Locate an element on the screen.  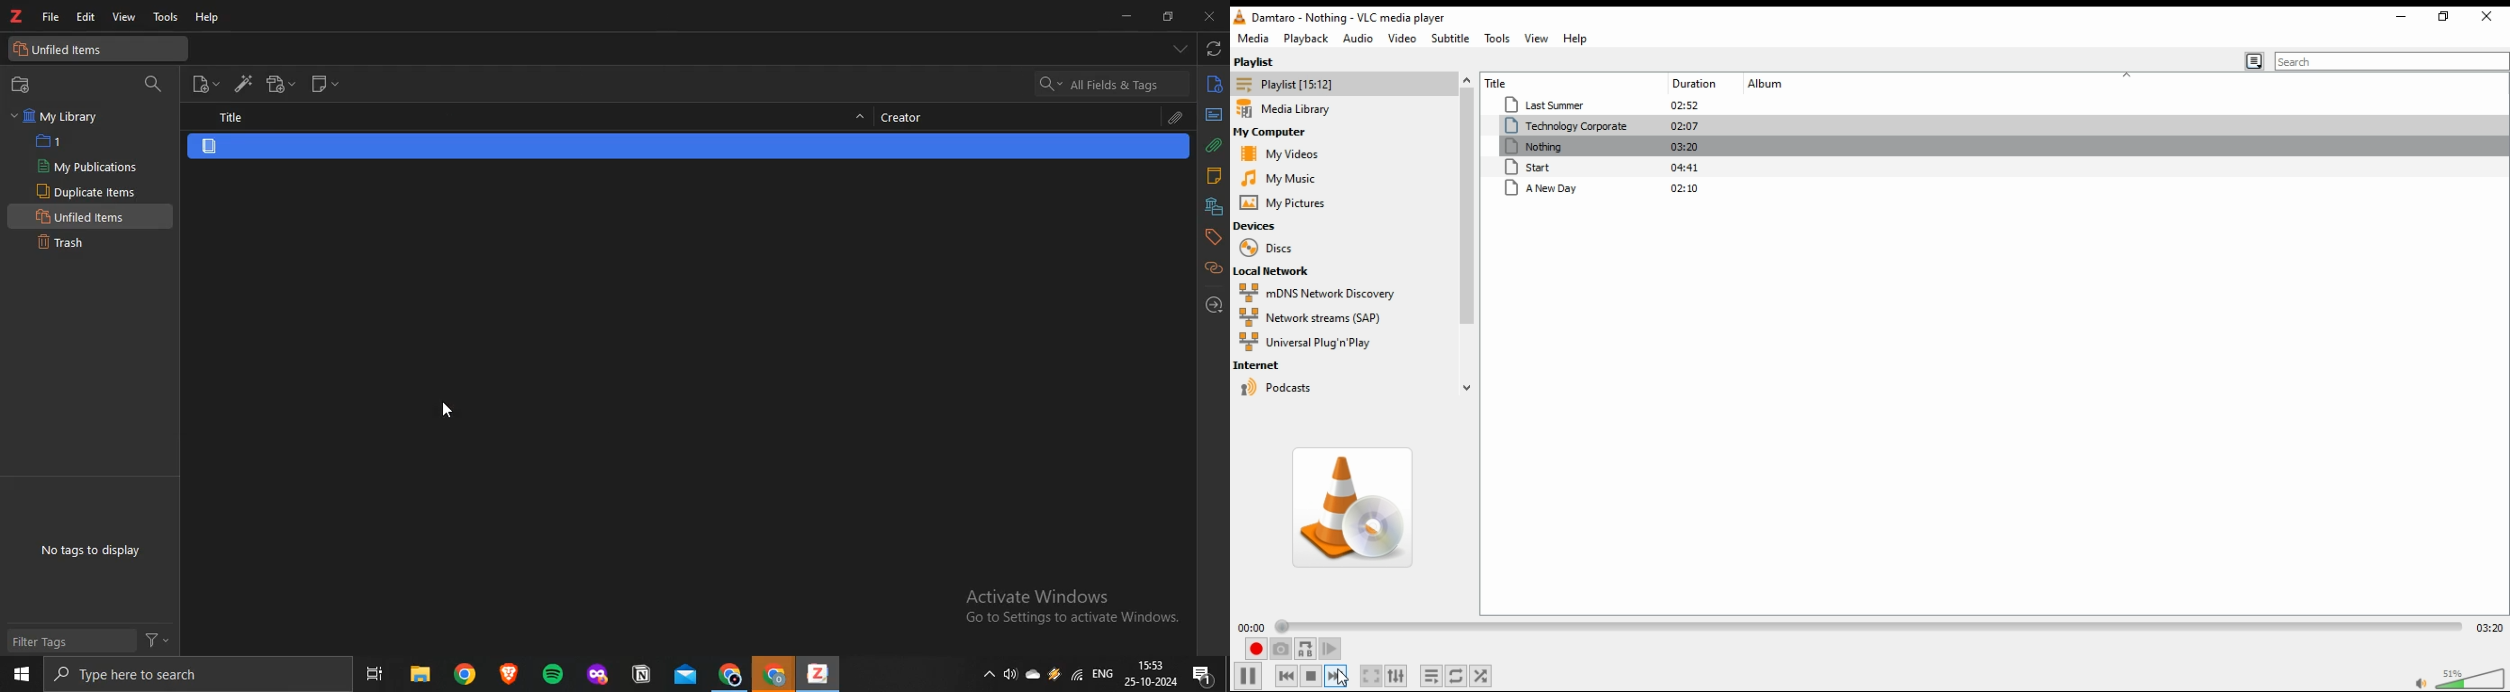
new note is located at coordinates (325, 83).